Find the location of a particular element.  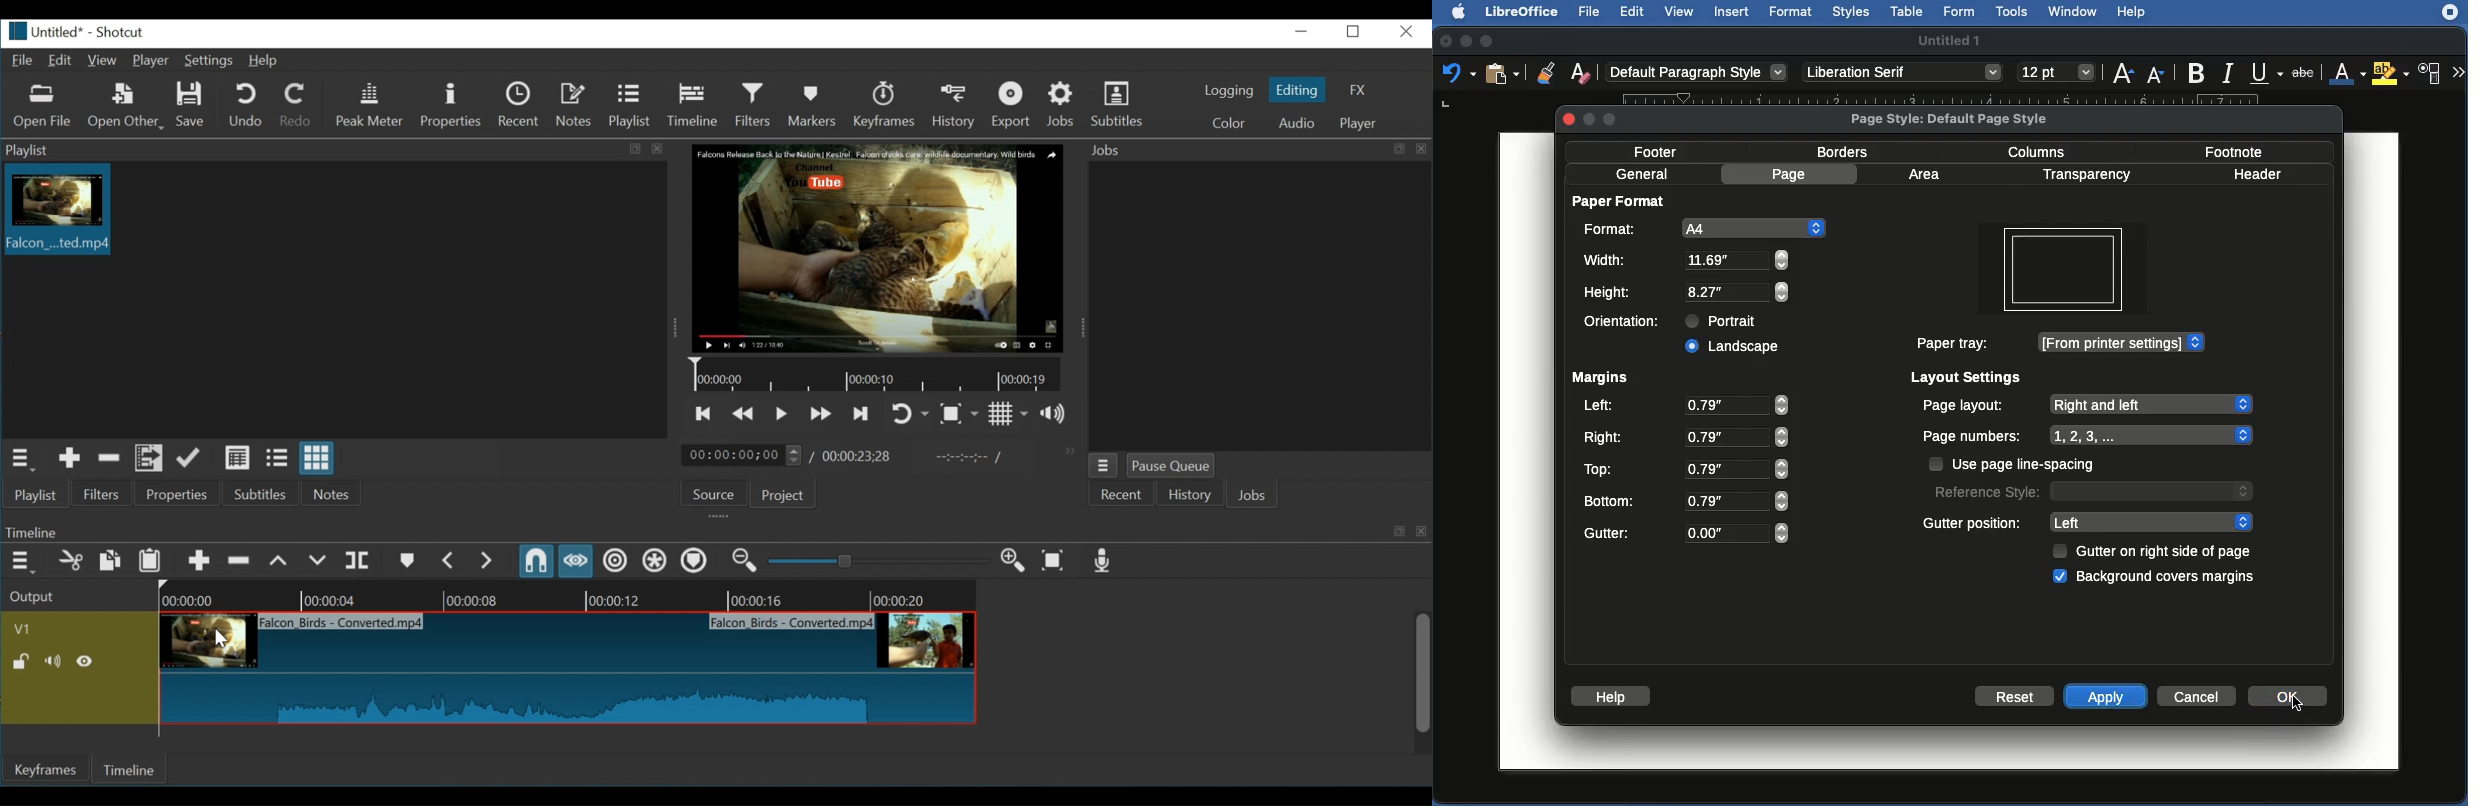

Skip to the next point is located at coordinates (859, 413).